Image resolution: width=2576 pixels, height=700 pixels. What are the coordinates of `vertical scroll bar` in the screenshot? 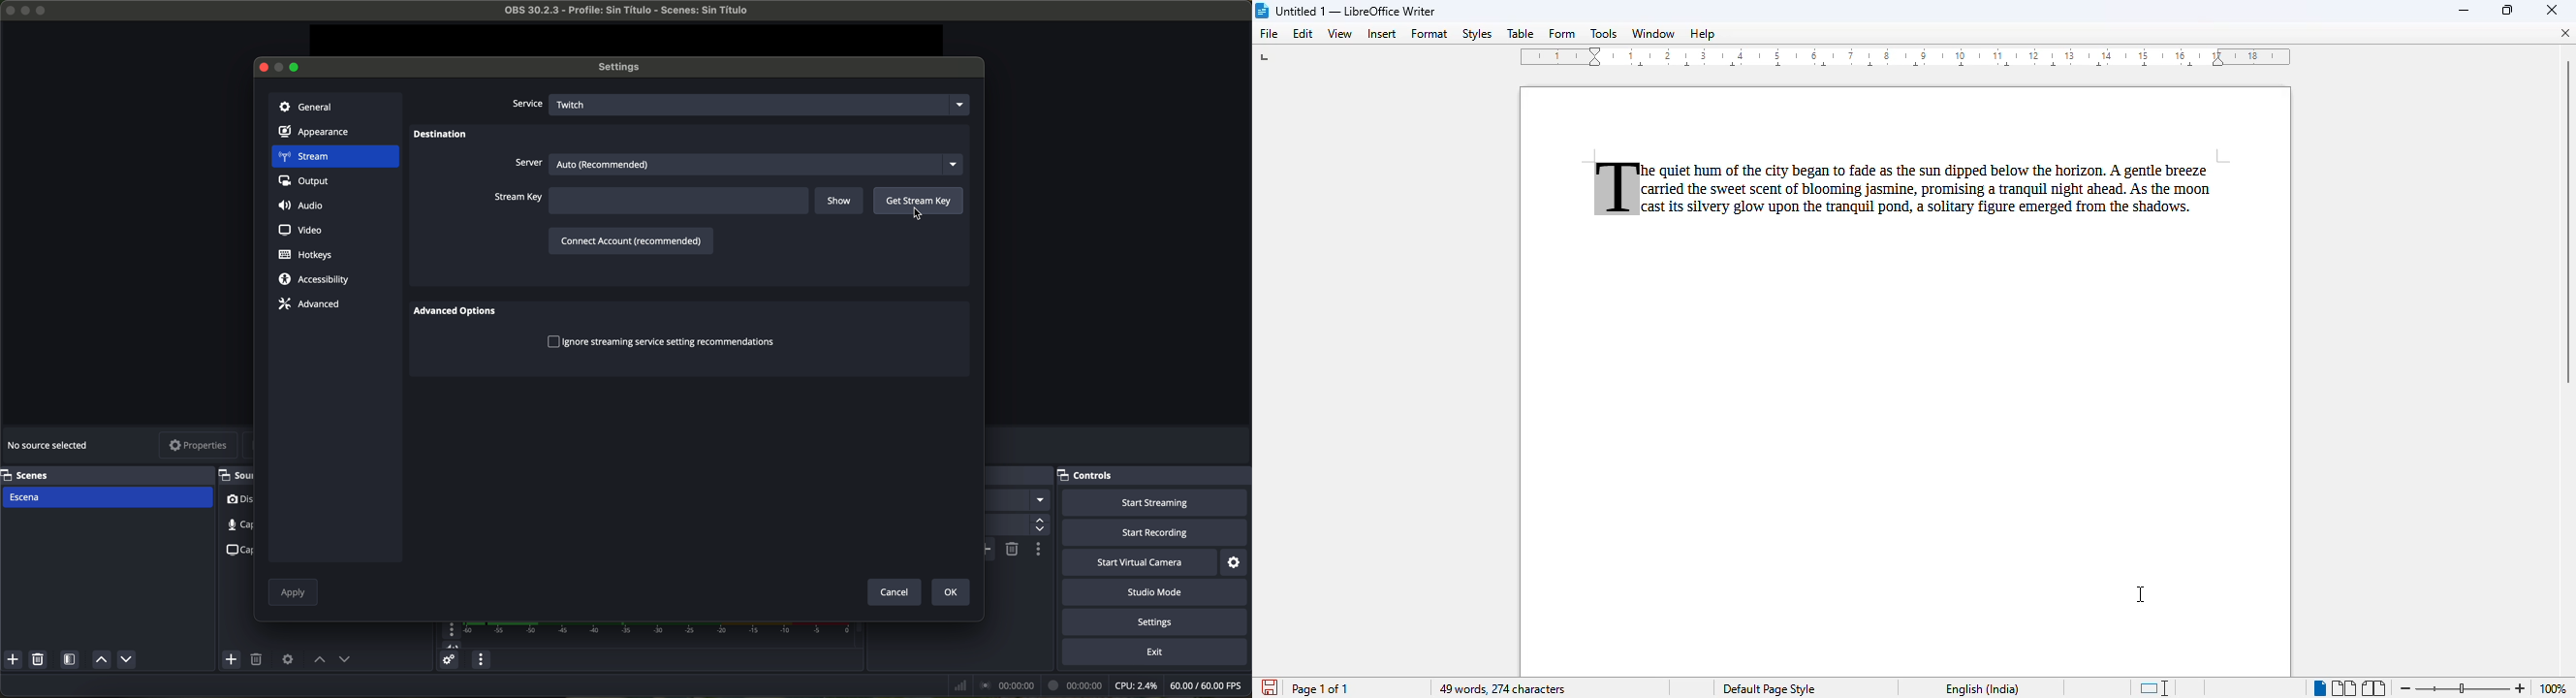 It's located at (2563, 221).